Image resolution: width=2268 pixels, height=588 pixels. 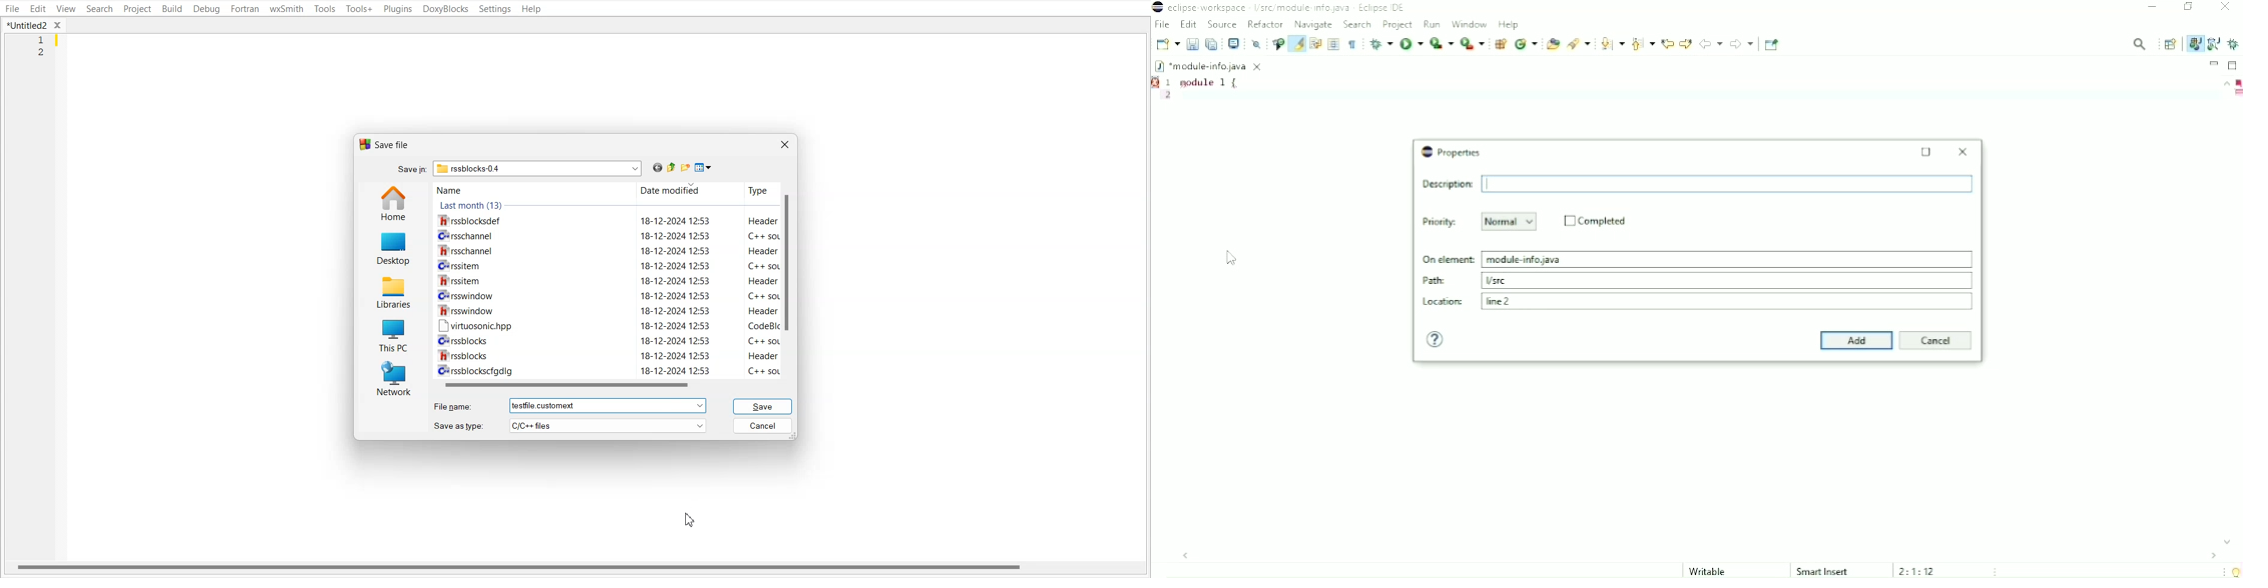 What do you see at coordinates (1233, 44) in the screenshot?
I see `Open a terminal` at bounding box center [1233, 44].